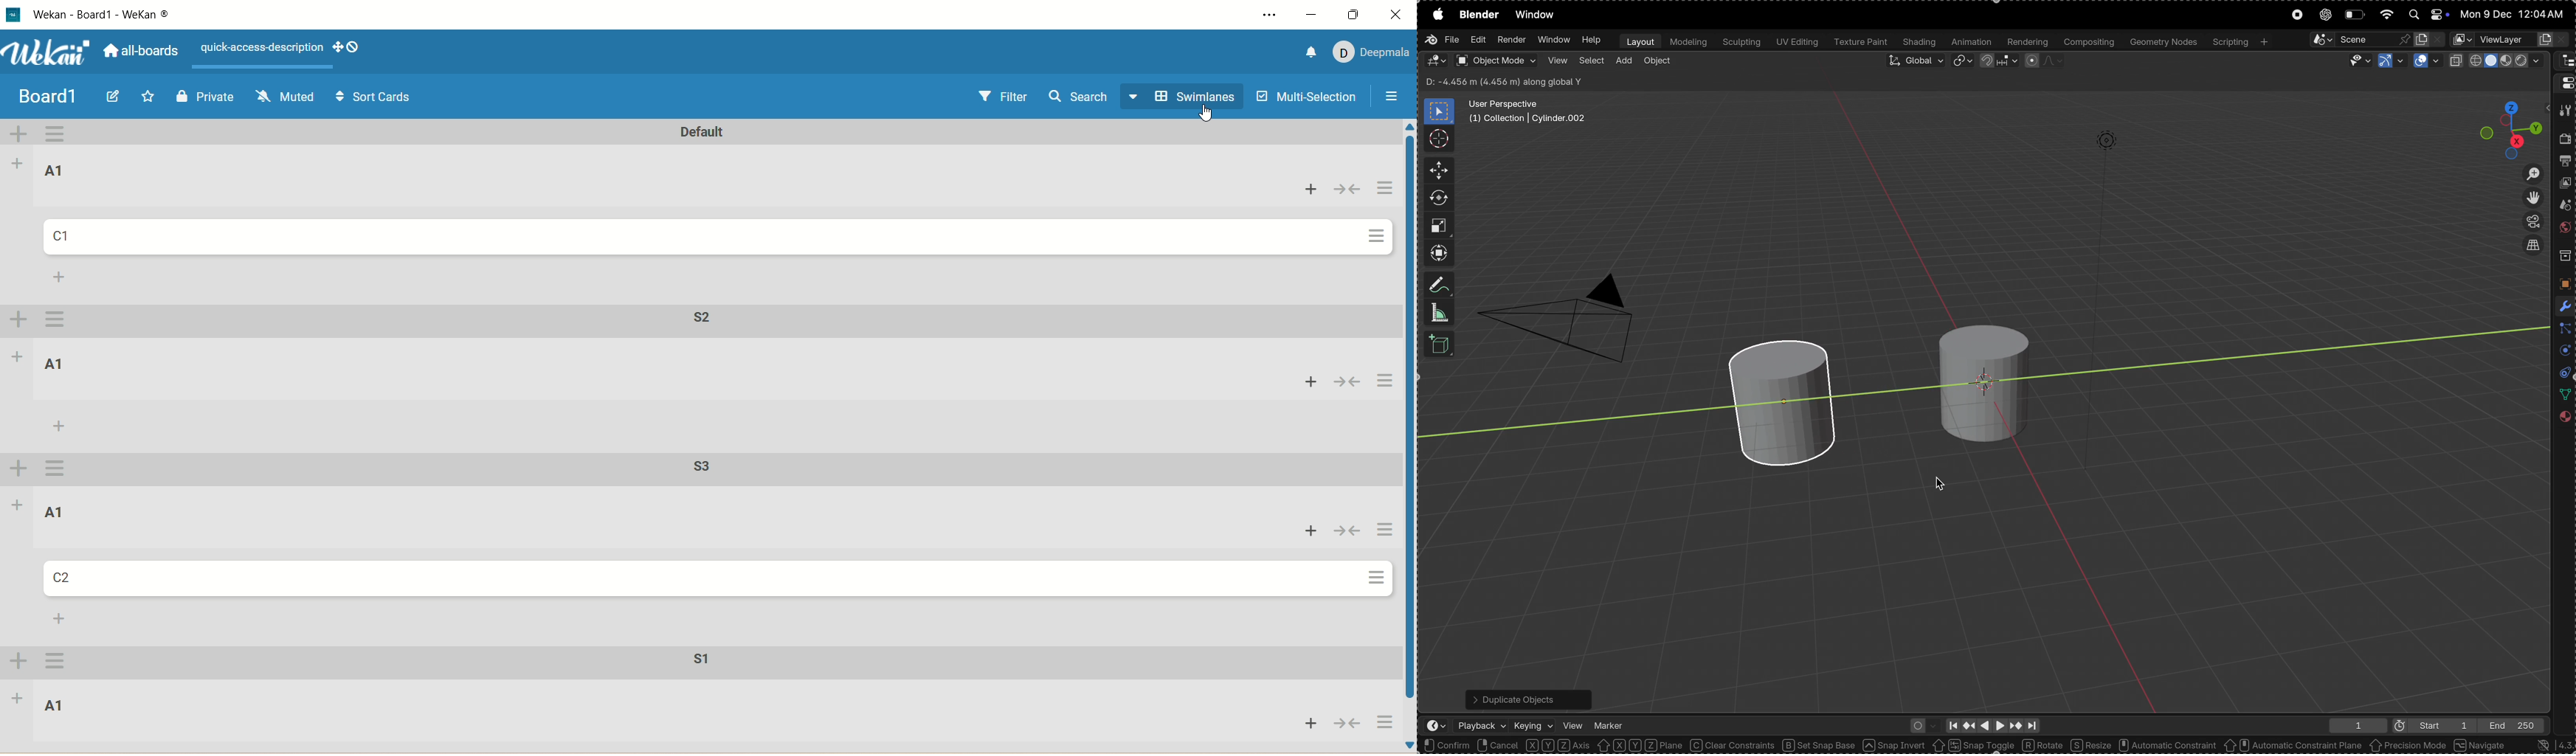  I want to click on actions, so click(60, 663).